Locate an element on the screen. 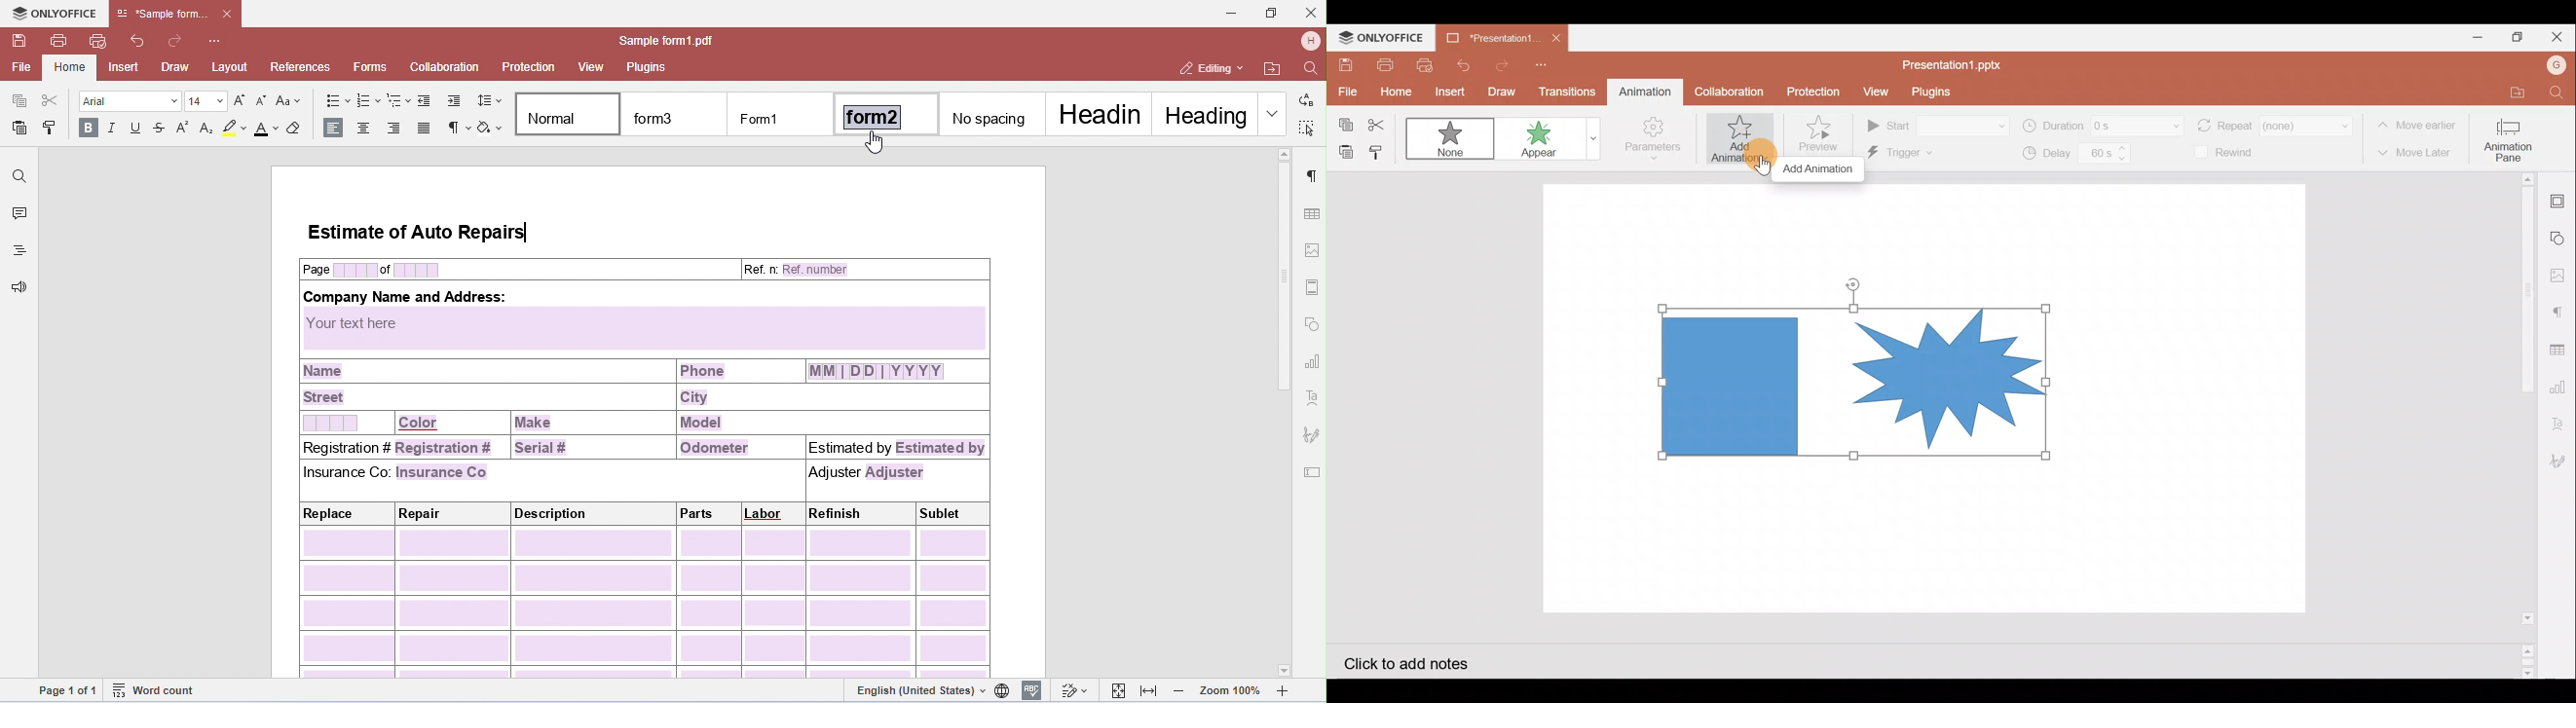 The width and height of the screenshot is (2576, 728). Plugins is located at coordinates (1931, 91).